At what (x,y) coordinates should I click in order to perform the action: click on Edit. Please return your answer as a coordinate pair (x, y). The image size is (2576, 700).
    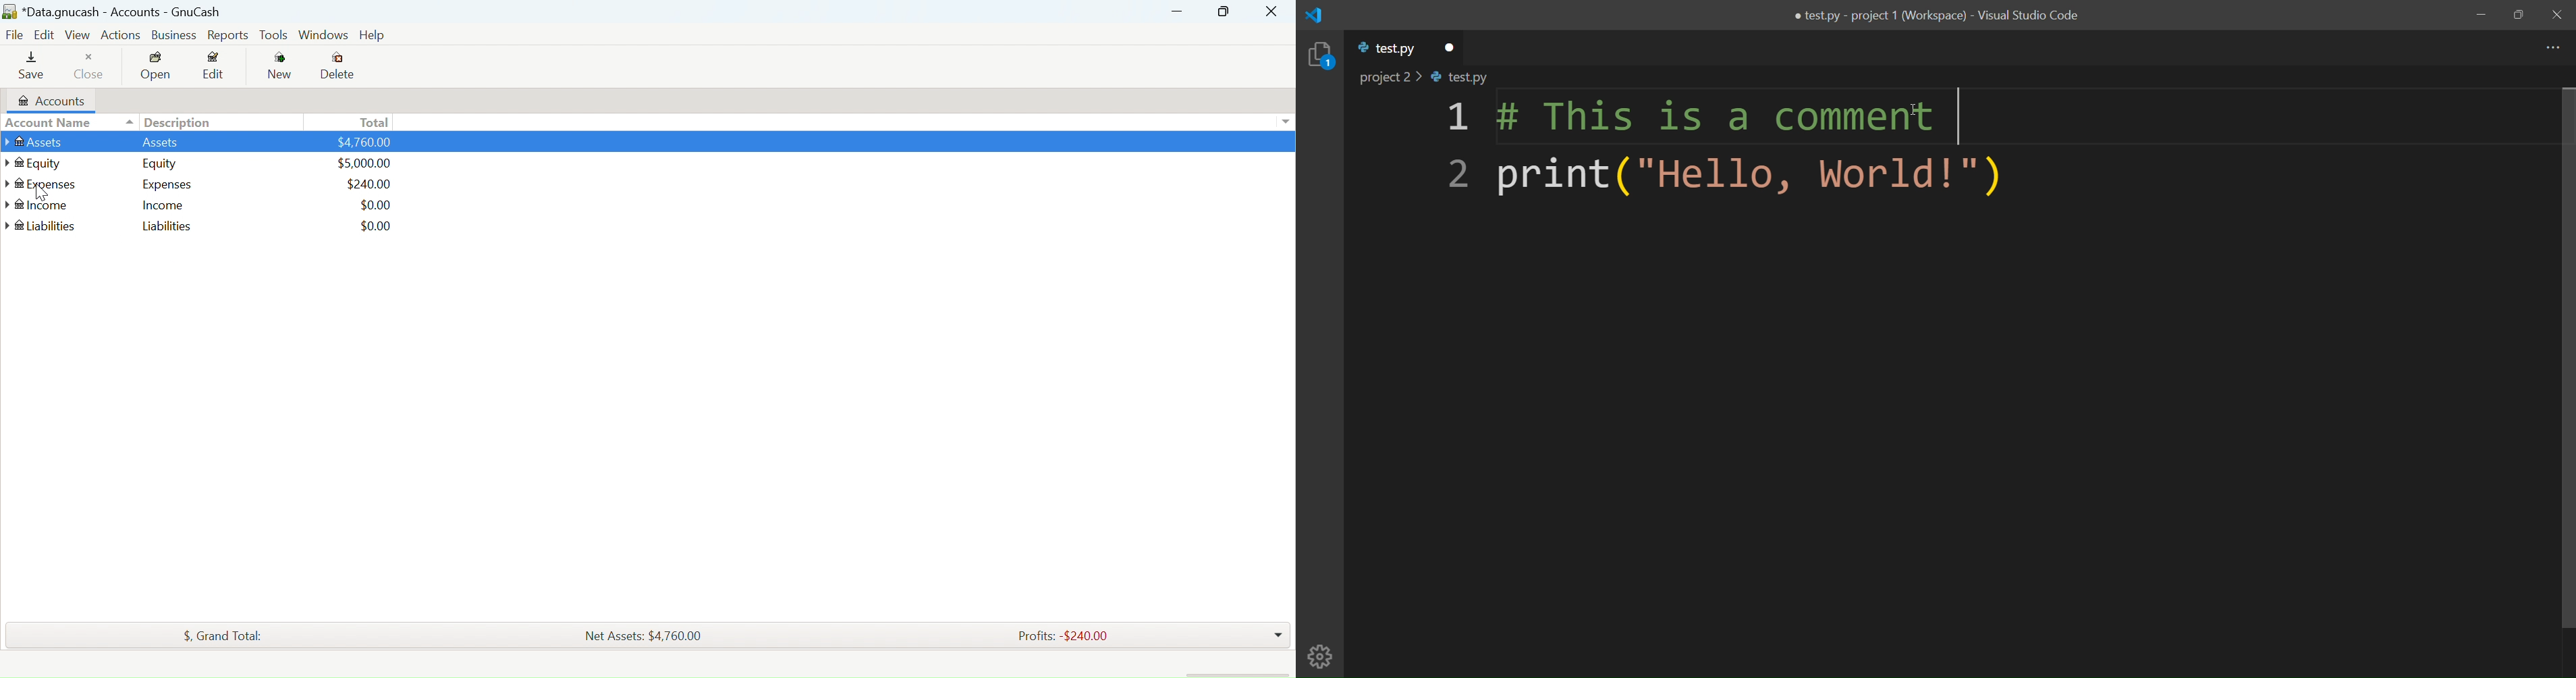
    Looking at the image, I should click on (215, 68).